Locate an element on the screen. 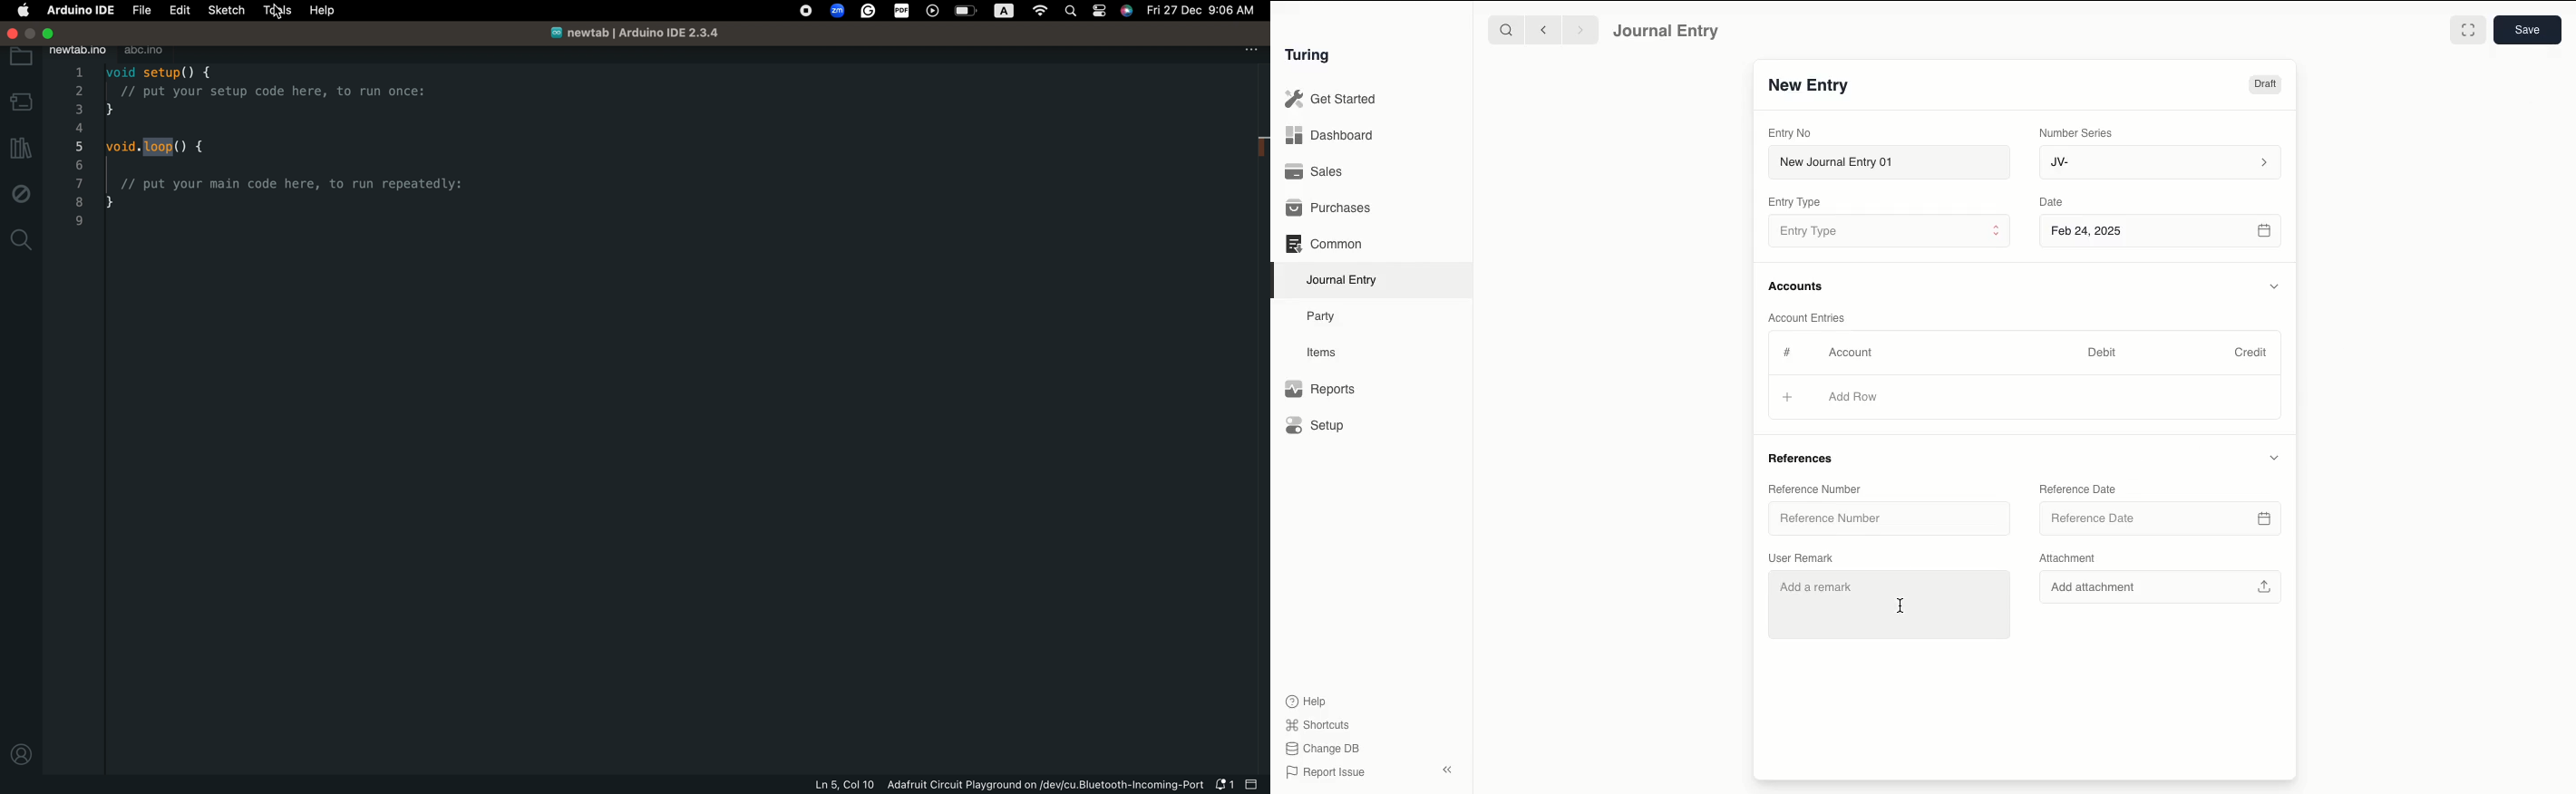 The width and height of the screenshot is (2576, 812). Journal Entry is located at coordinates (1343, 281).